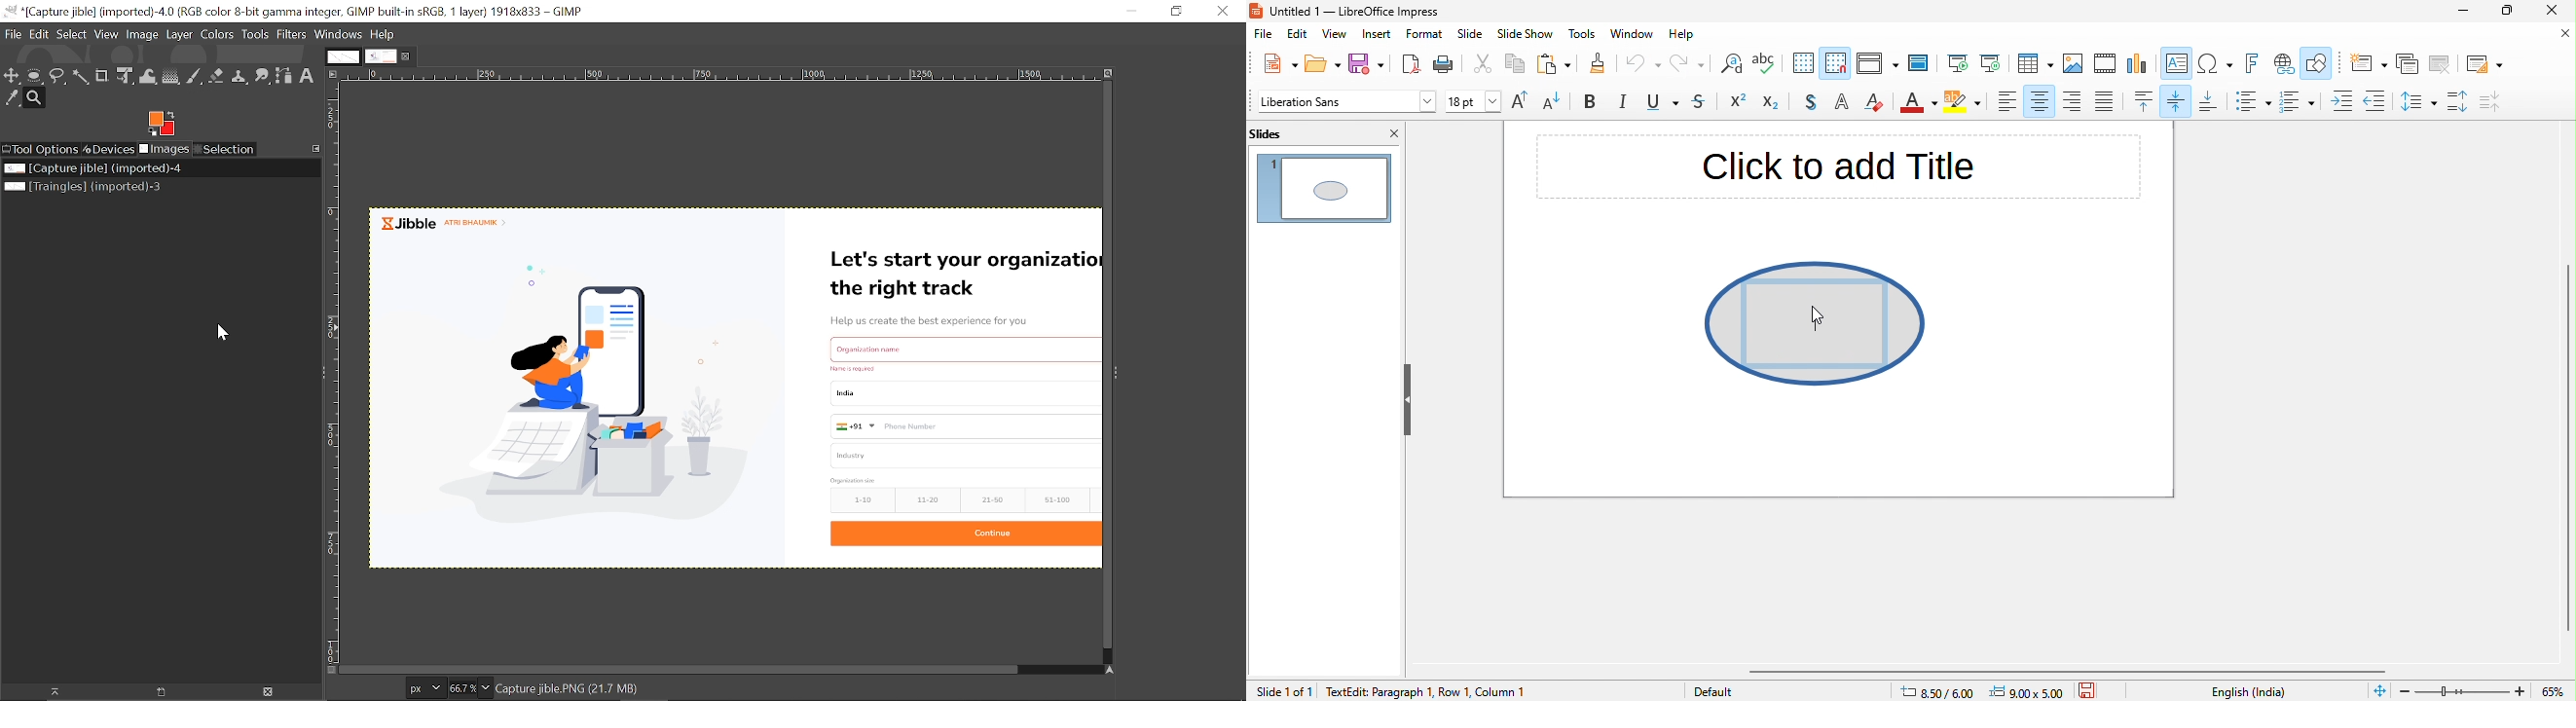 This screenshot has height=728, width=2576. What do you see at coordinates (173, 76) in the screenshot?
I see `Gradient tool` at bounding box center [173, 76].